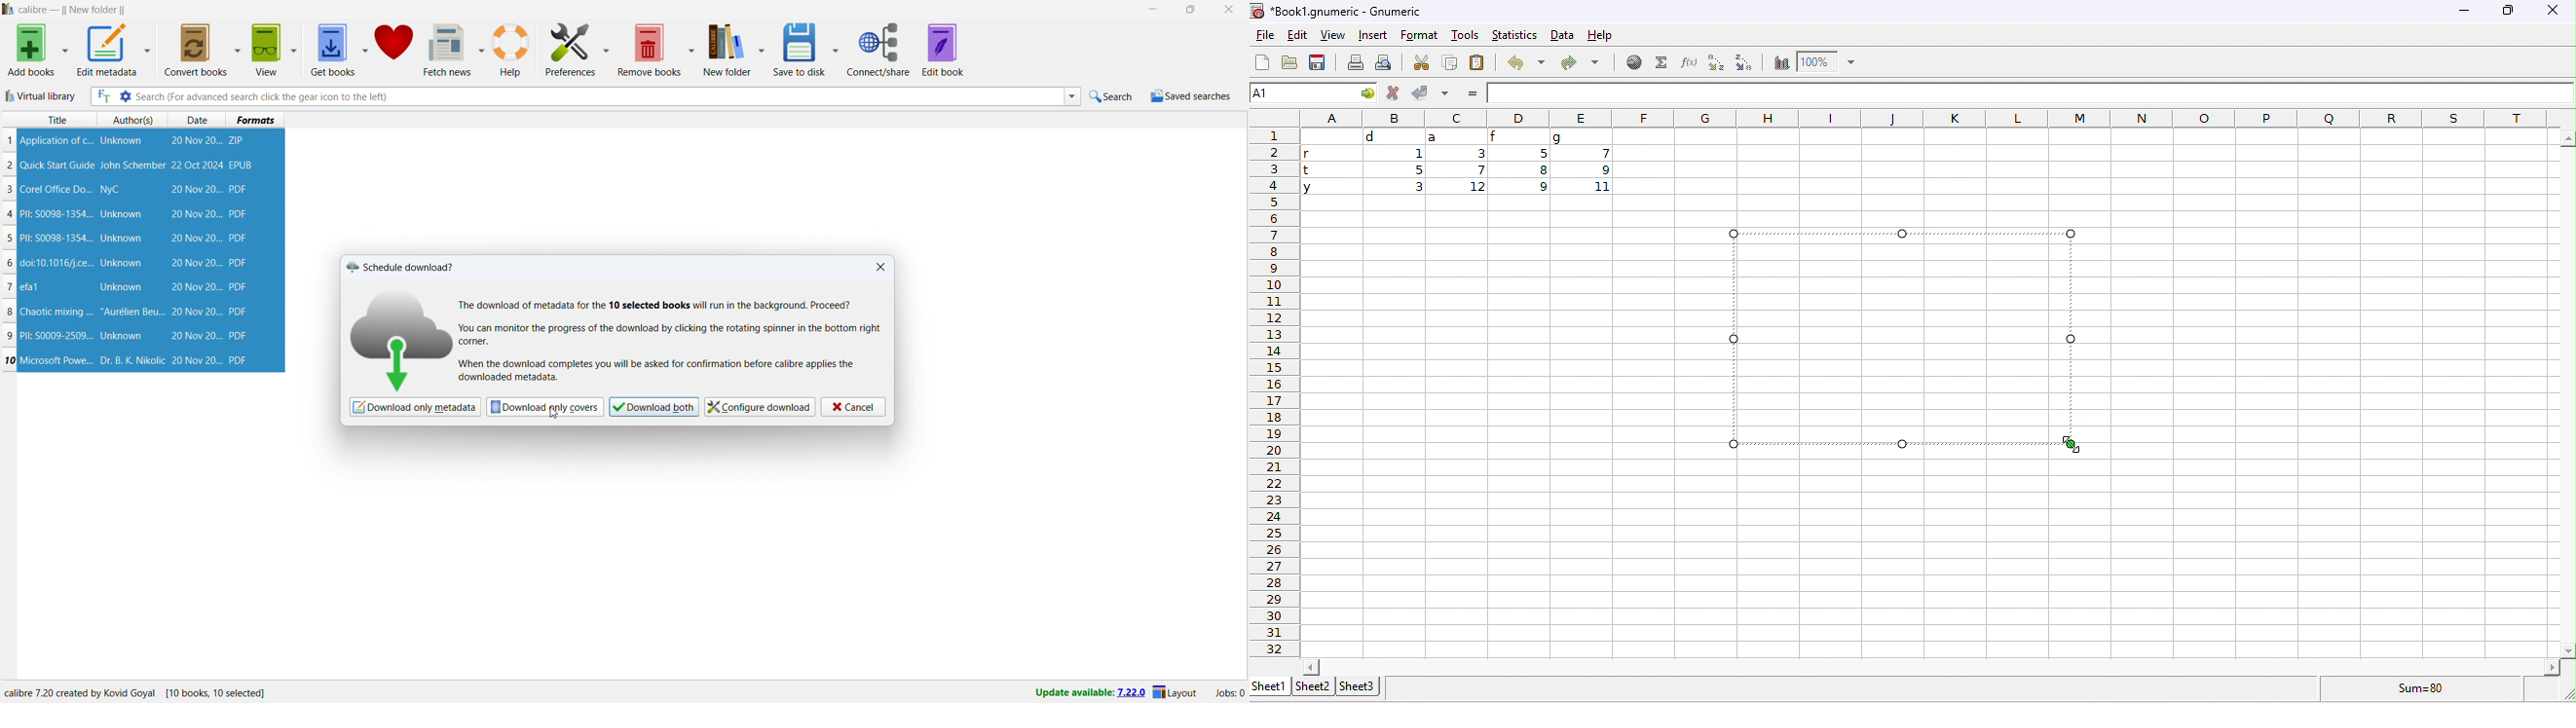 The width and height of the screenshot is (2576, 728). What do you see at coordinates (545, 406) in the screenshot?
I see `download only covers` at bounding box center [545, 406].